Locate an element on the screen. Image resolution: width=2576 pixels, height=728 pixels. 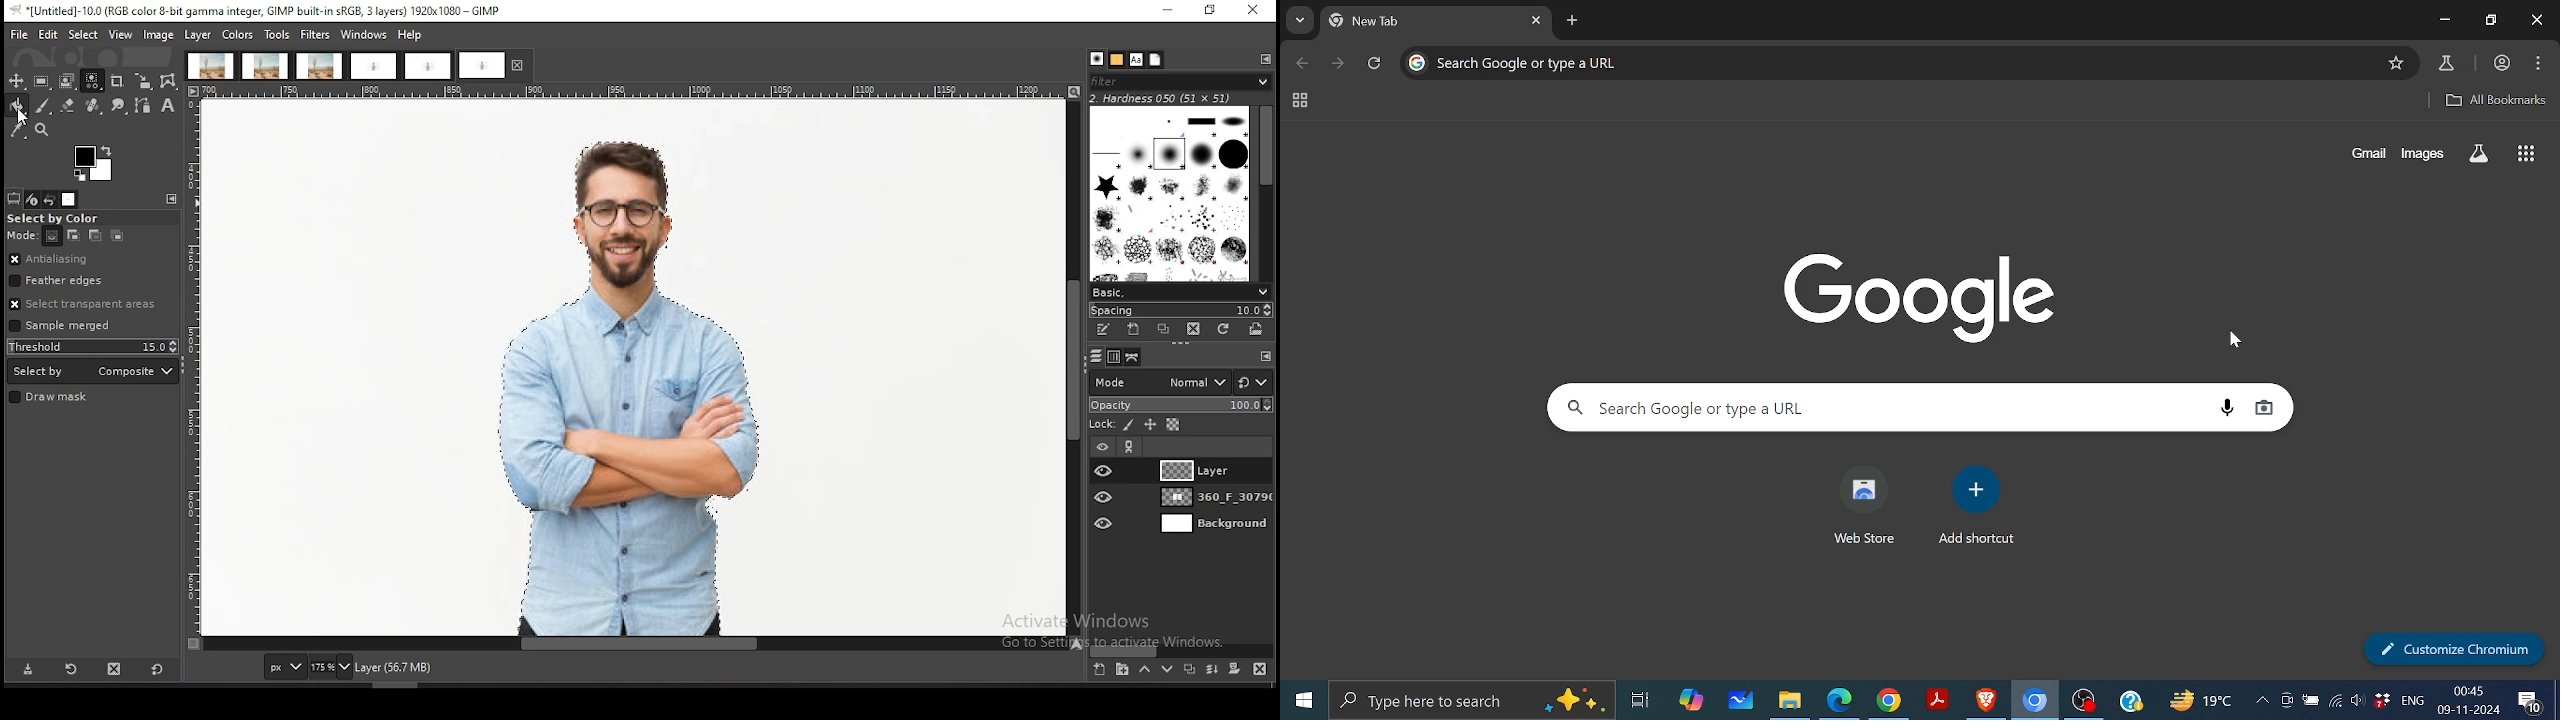
Date and time is located at coordinates (2470, 700).